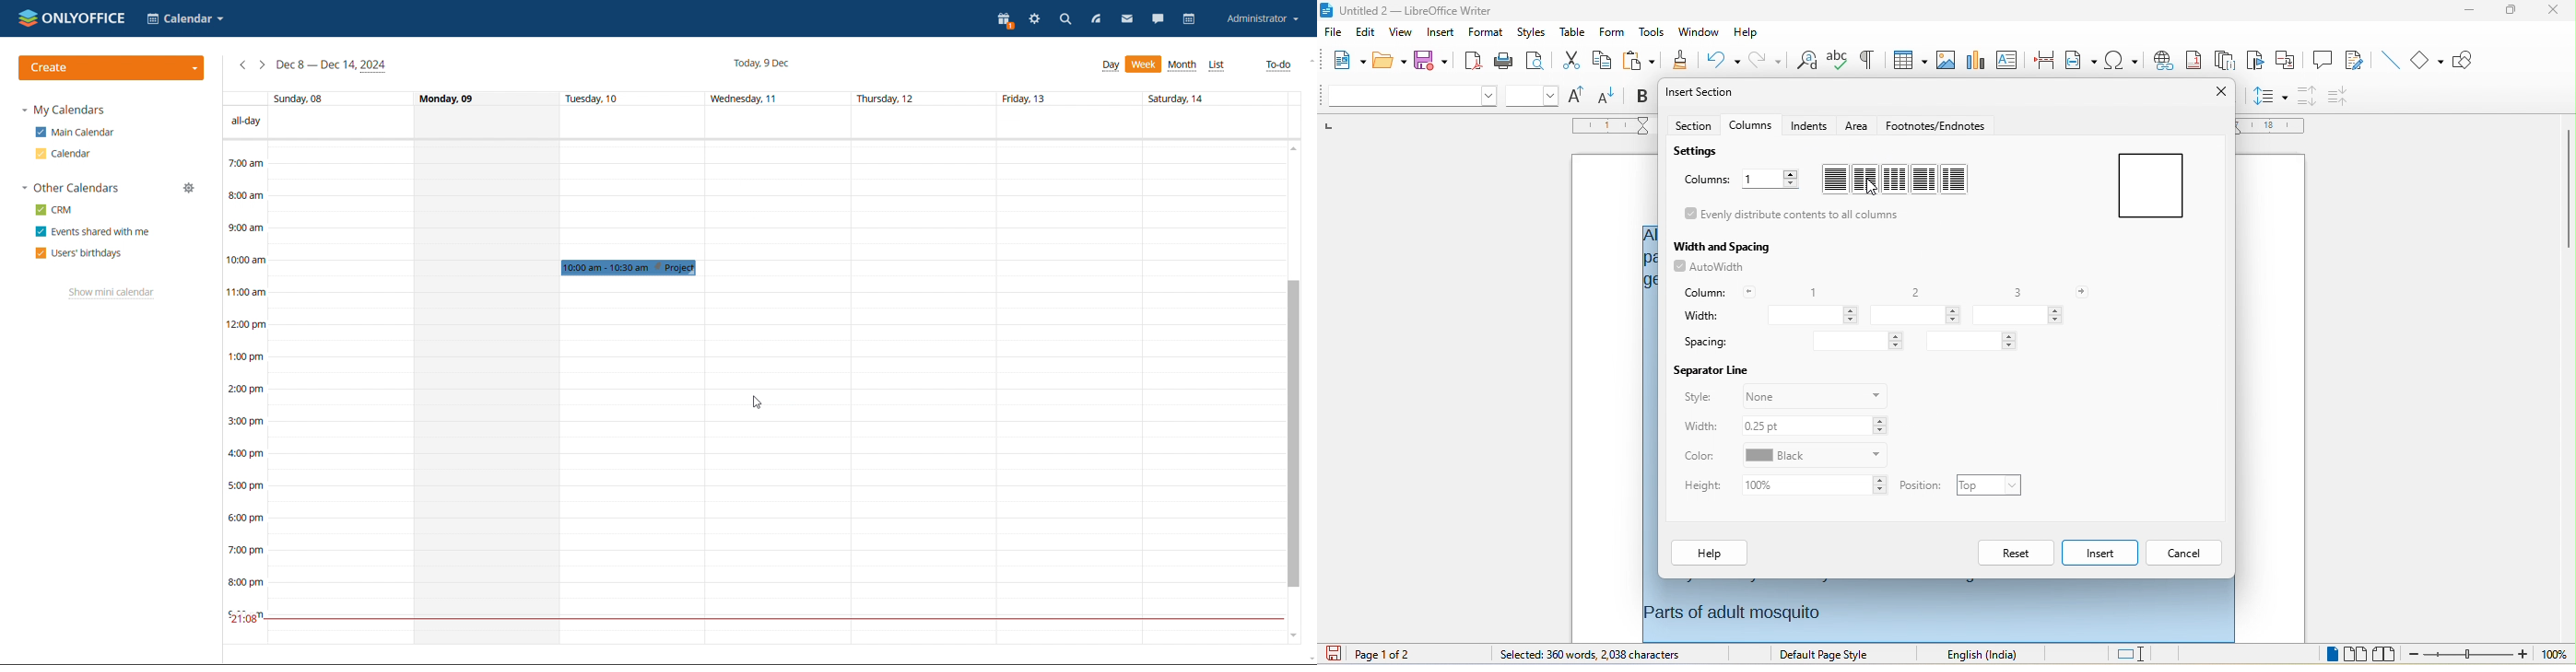 The height and width of the screenshot is (672, 2576). What do you see at coordinates (1700, 426) in the screenshot?
I see `width` at bounding box center [1700, 426].